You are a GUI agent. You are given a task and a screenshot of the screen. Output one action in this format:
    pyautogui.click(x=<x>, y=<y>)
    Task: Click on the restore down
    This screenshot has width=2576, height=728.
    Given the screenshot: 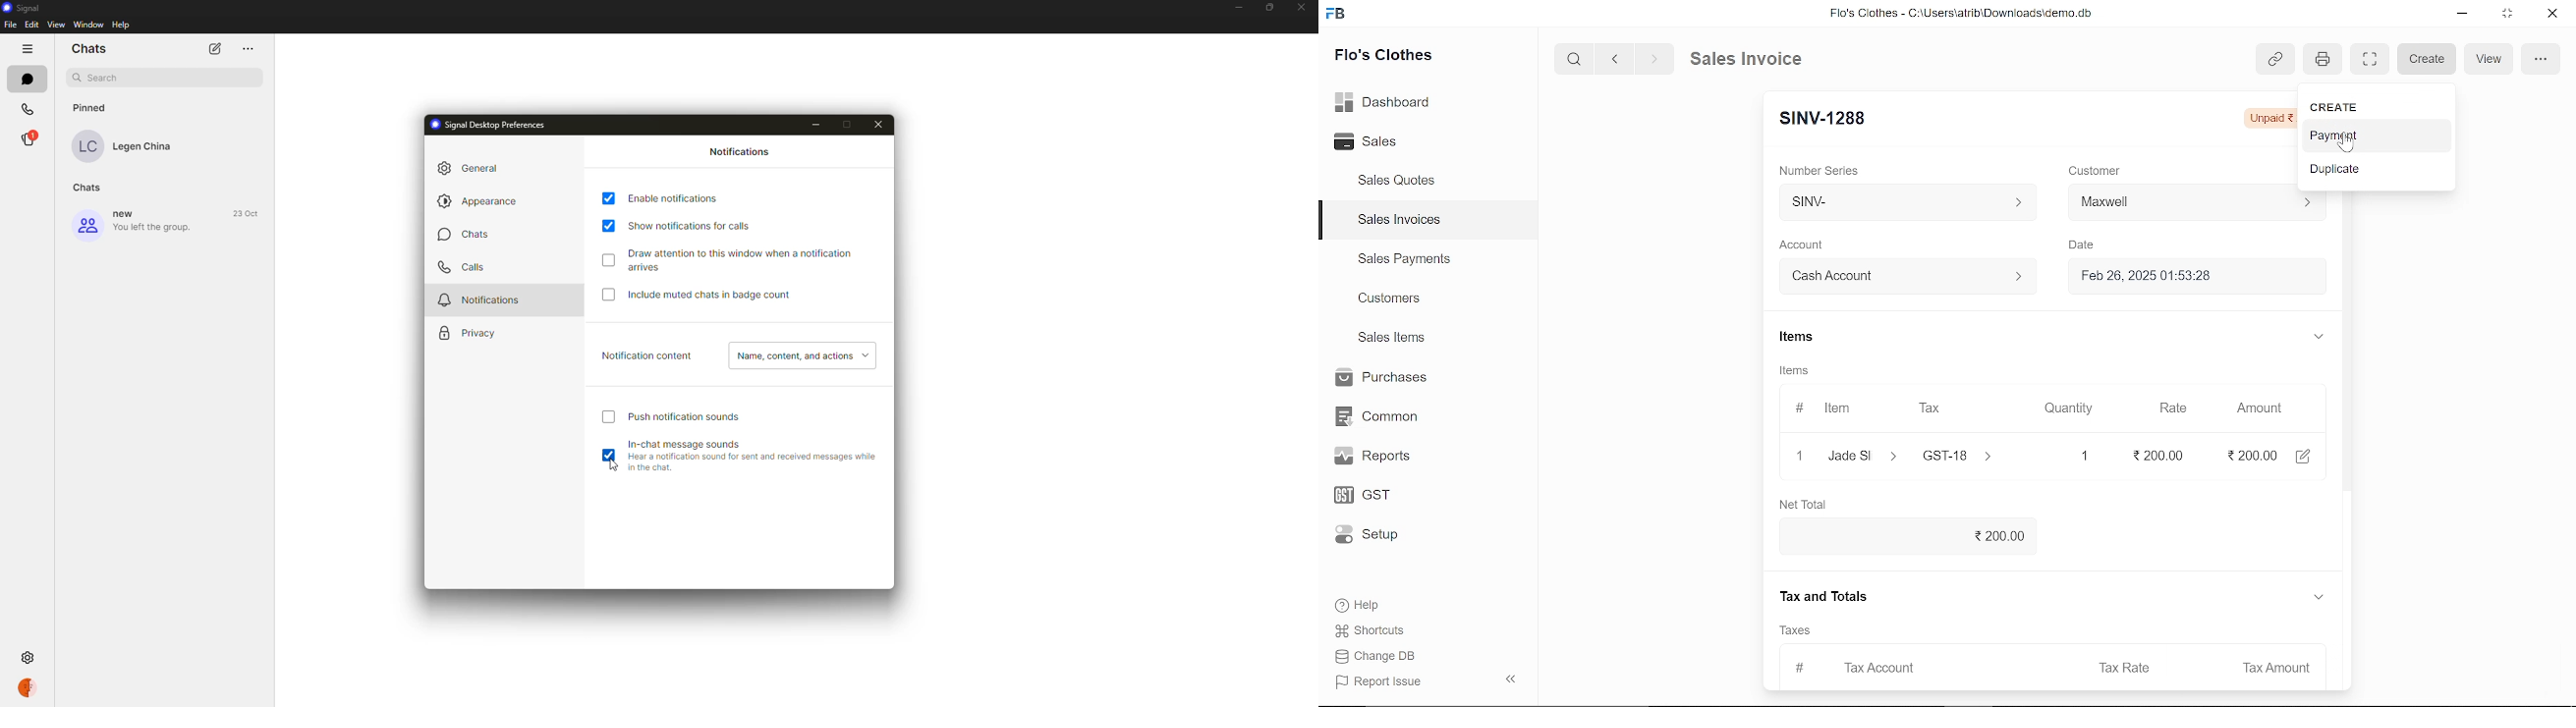 What is the action you would take?
    pyautogui.click(x=2509, y=15)
    